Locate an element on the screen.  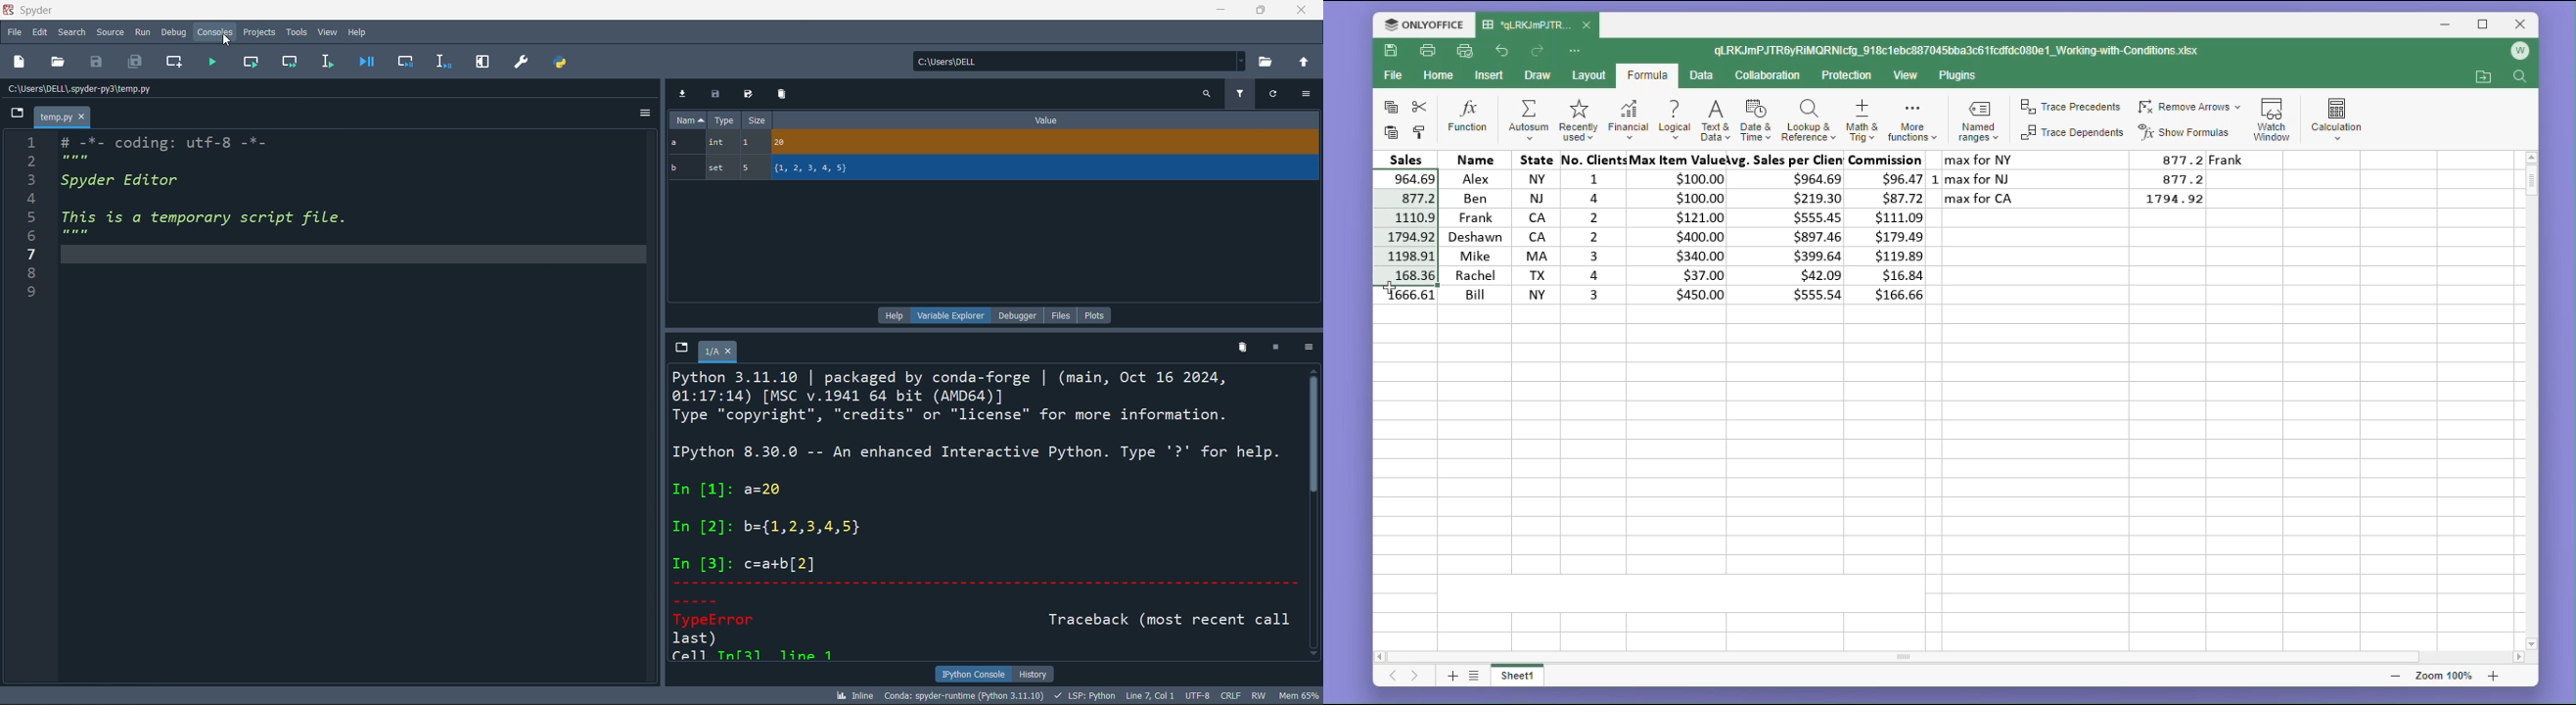
data is located at coordinates (1705, 75).